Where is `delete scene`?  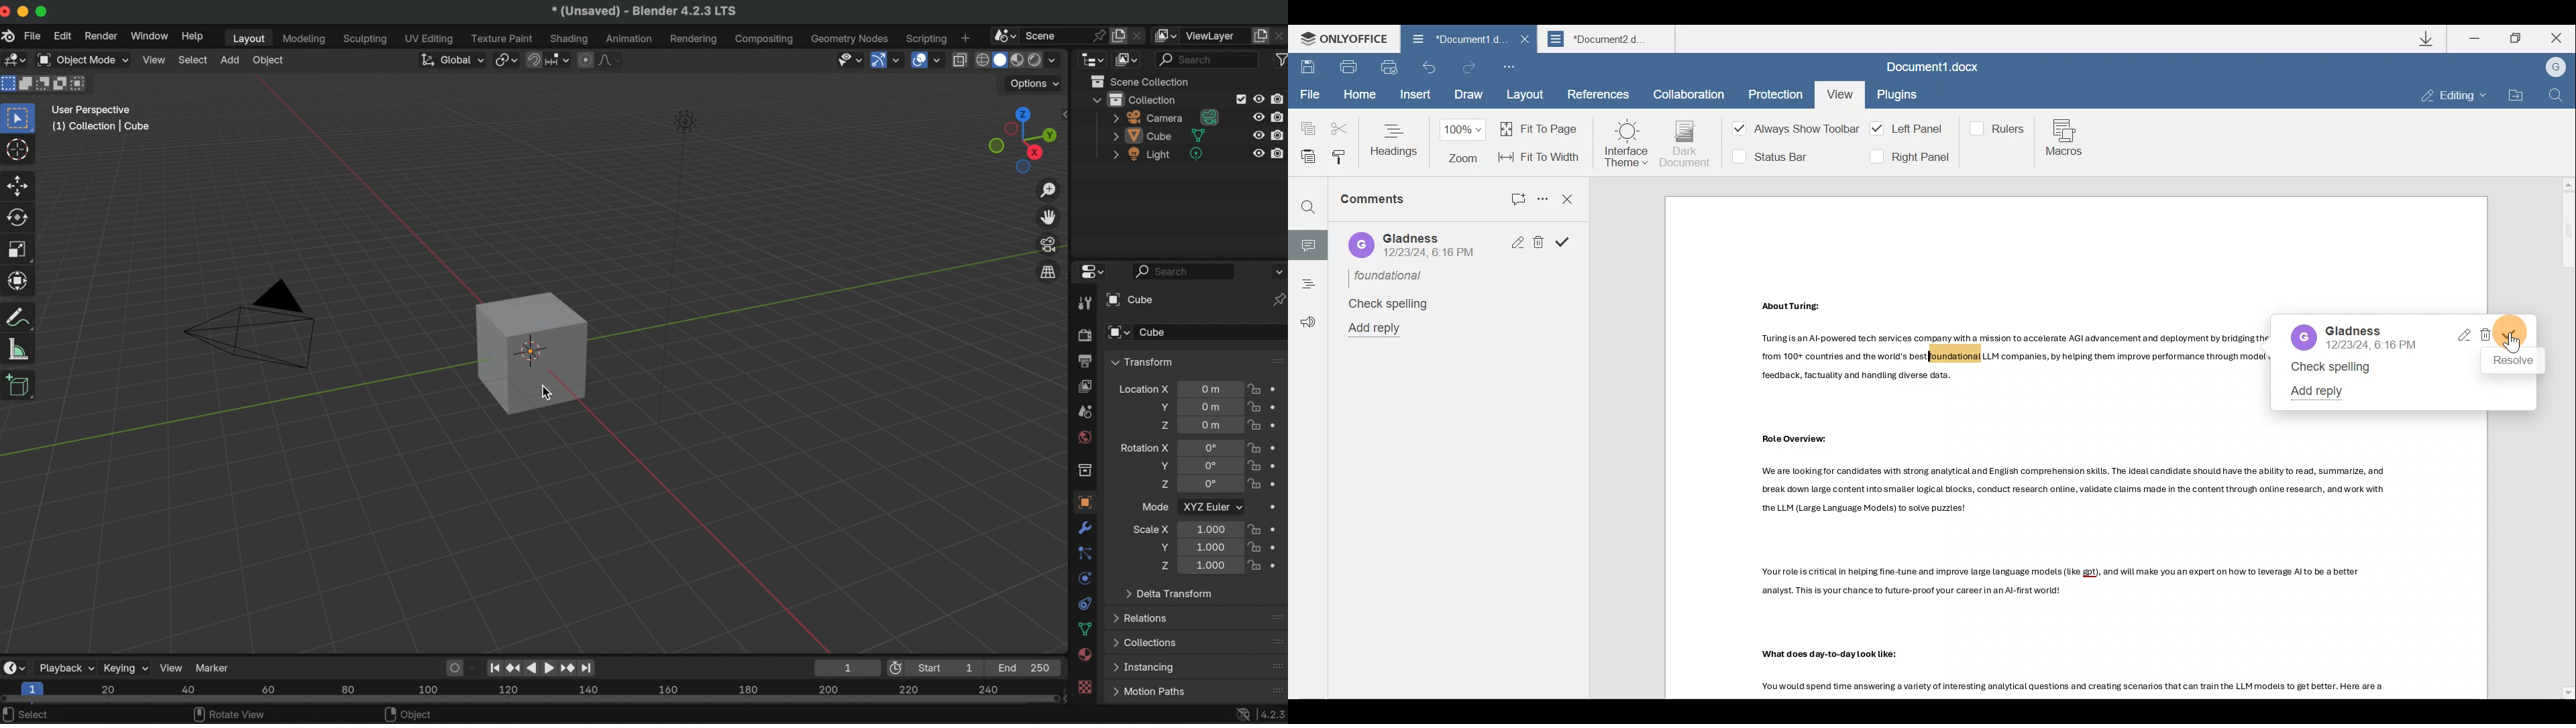
delete scene is located at coordinates (1139, 34).